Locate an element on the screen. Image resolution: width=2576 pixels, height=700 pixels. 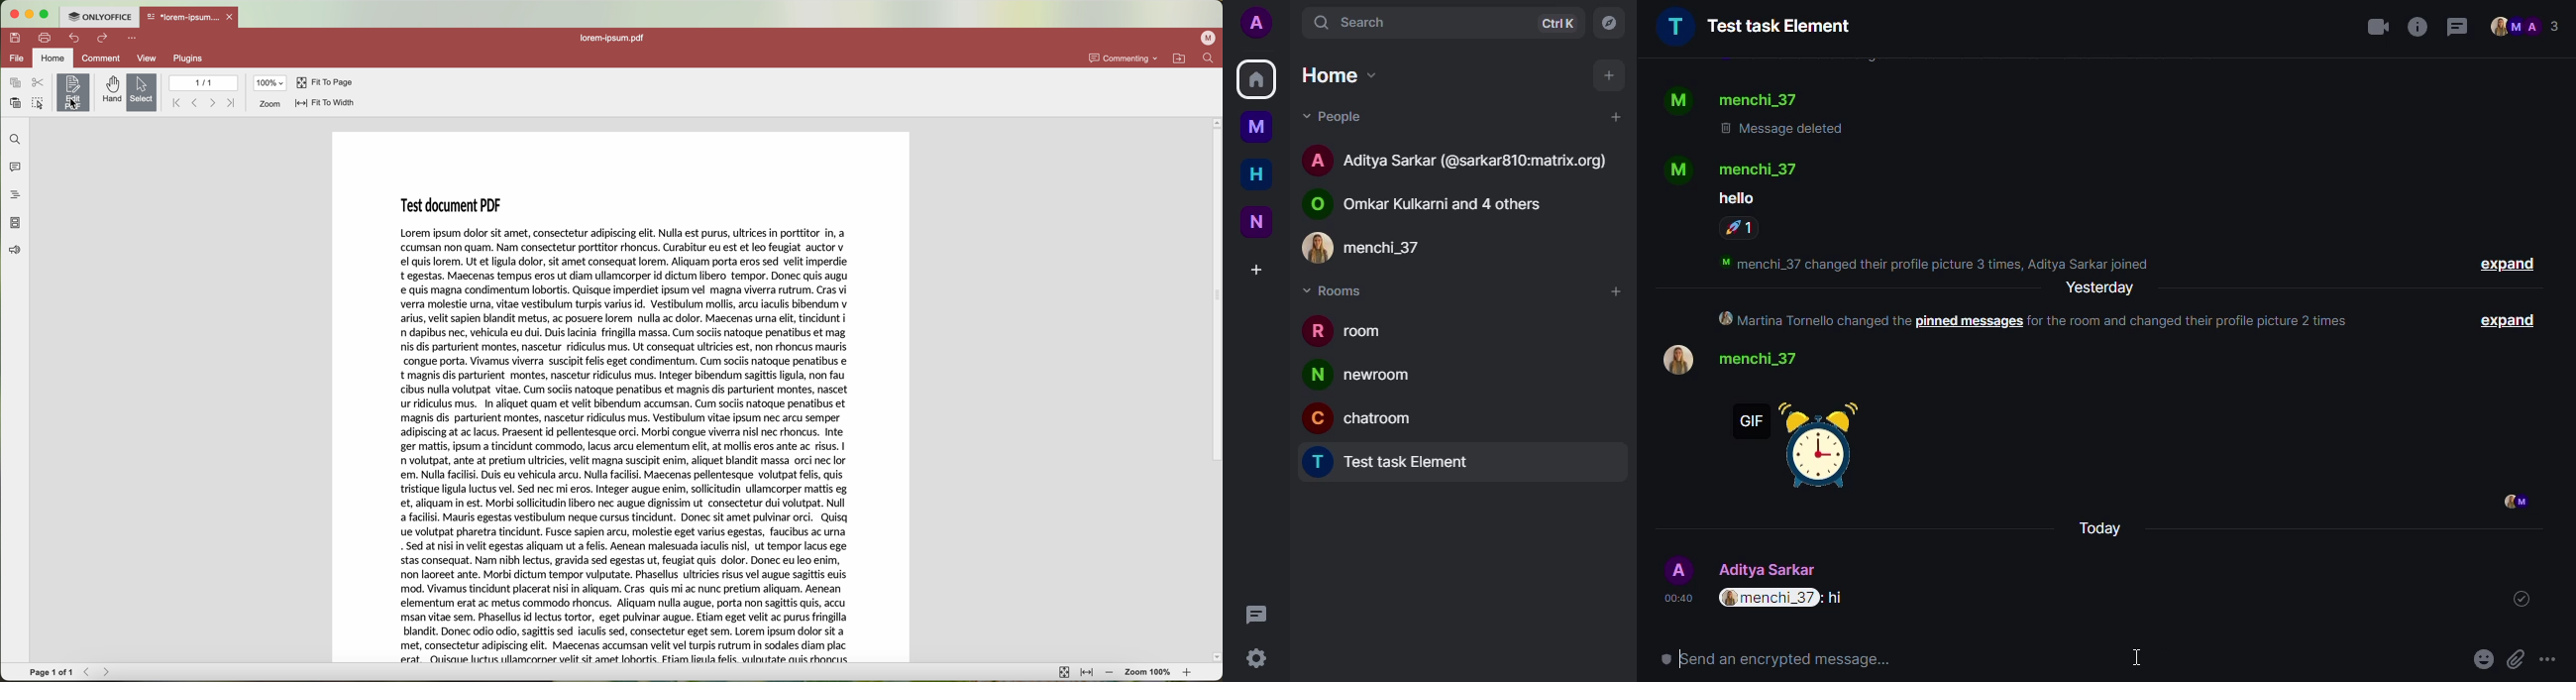
100% is located at coordinates (270, 83).